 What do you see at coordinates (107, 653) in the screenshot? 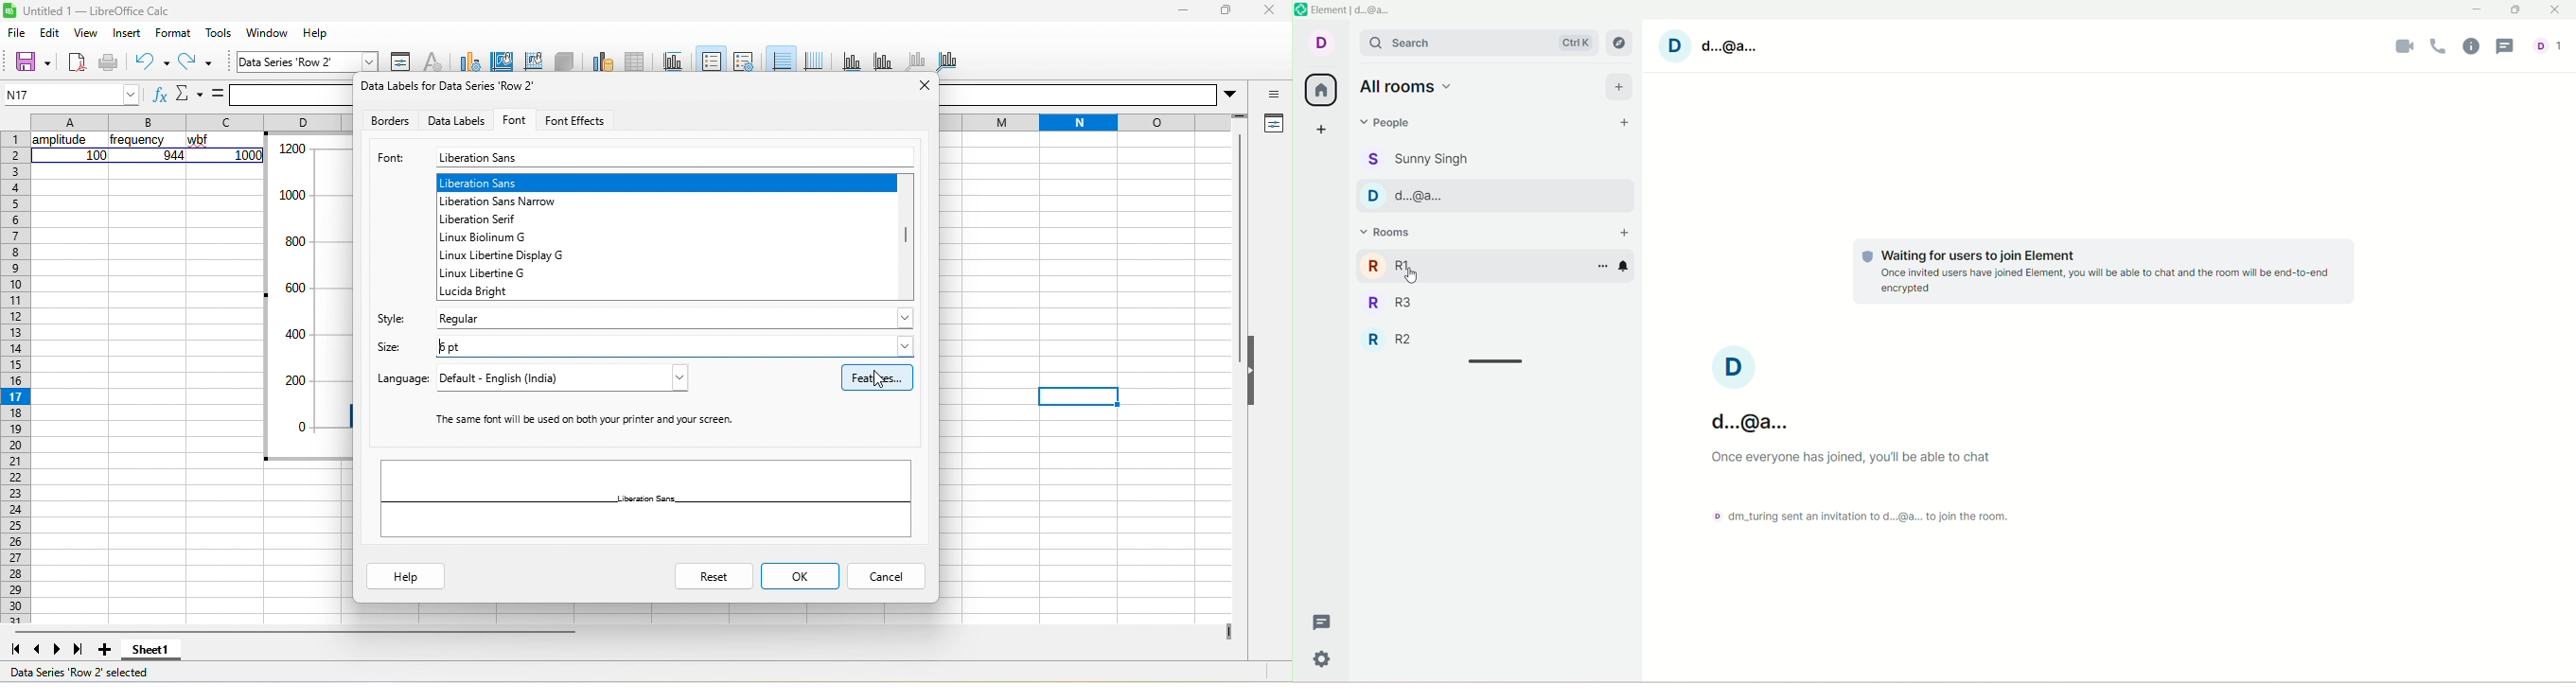
I see `add sheet` at bounding box center [107, 653].